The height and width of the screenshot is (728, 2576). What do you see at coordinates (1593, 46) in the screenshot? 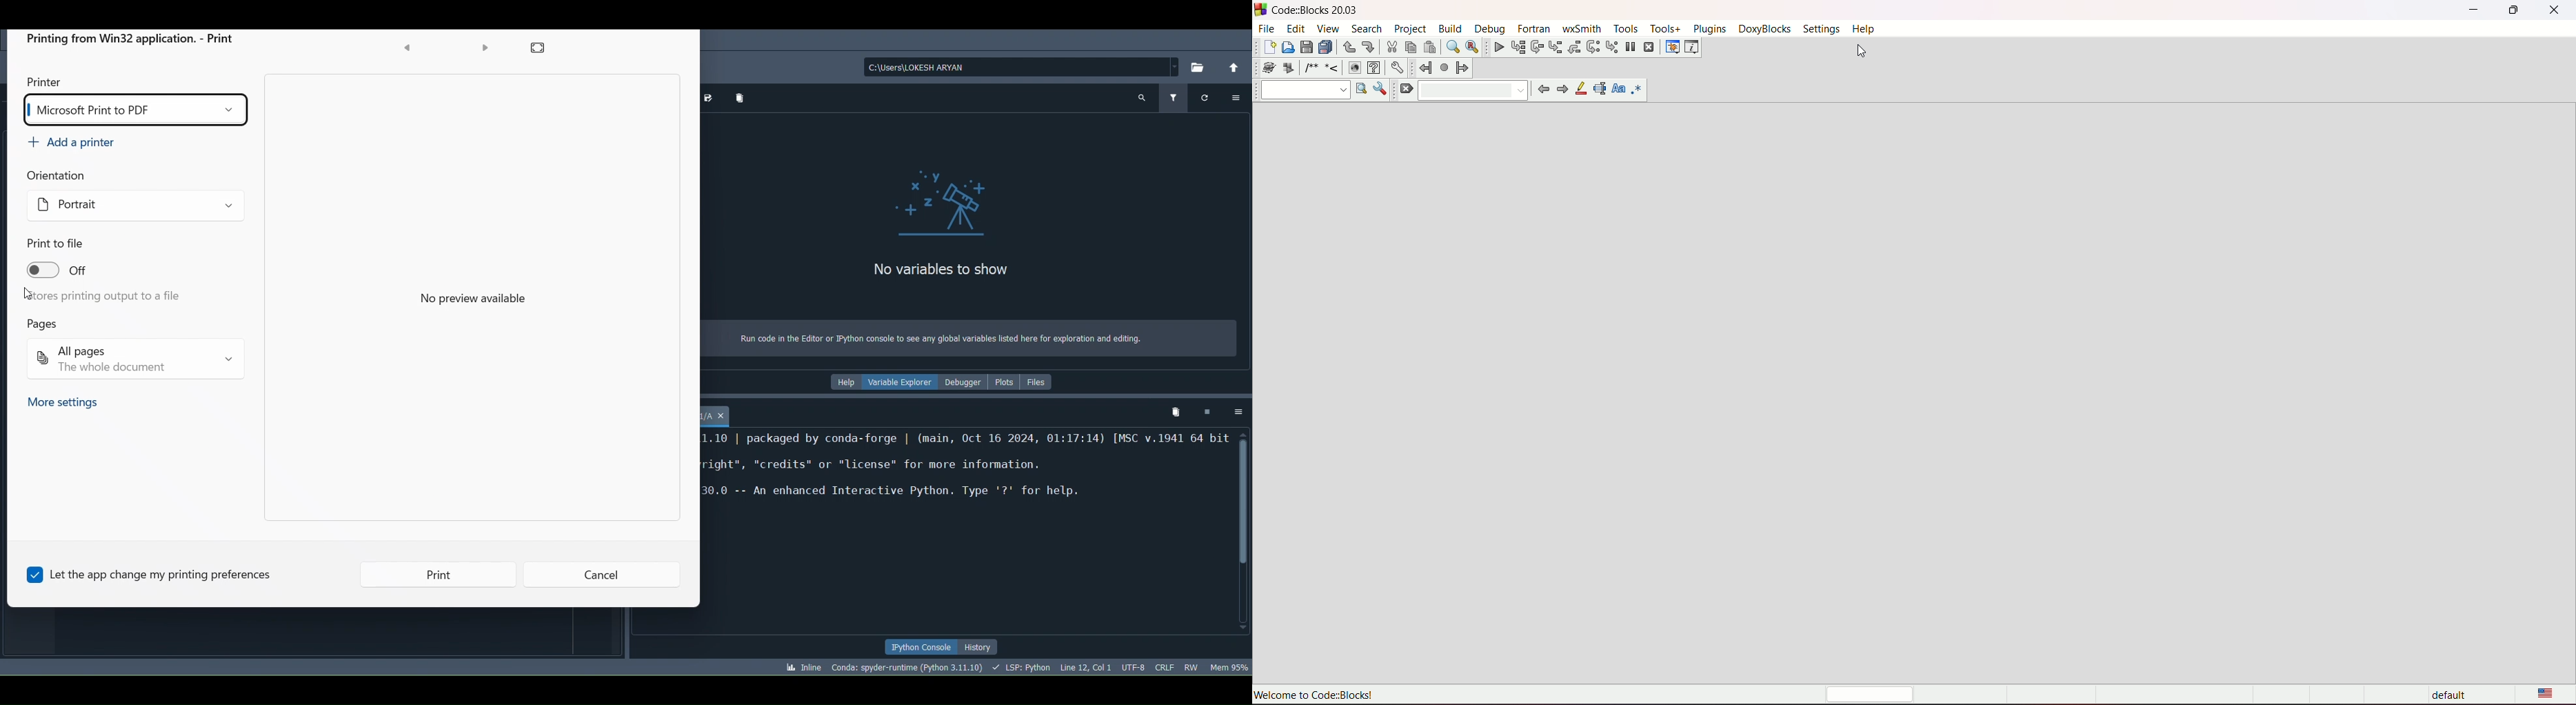
I see `next instruction` at bounding box center [1593, 46].